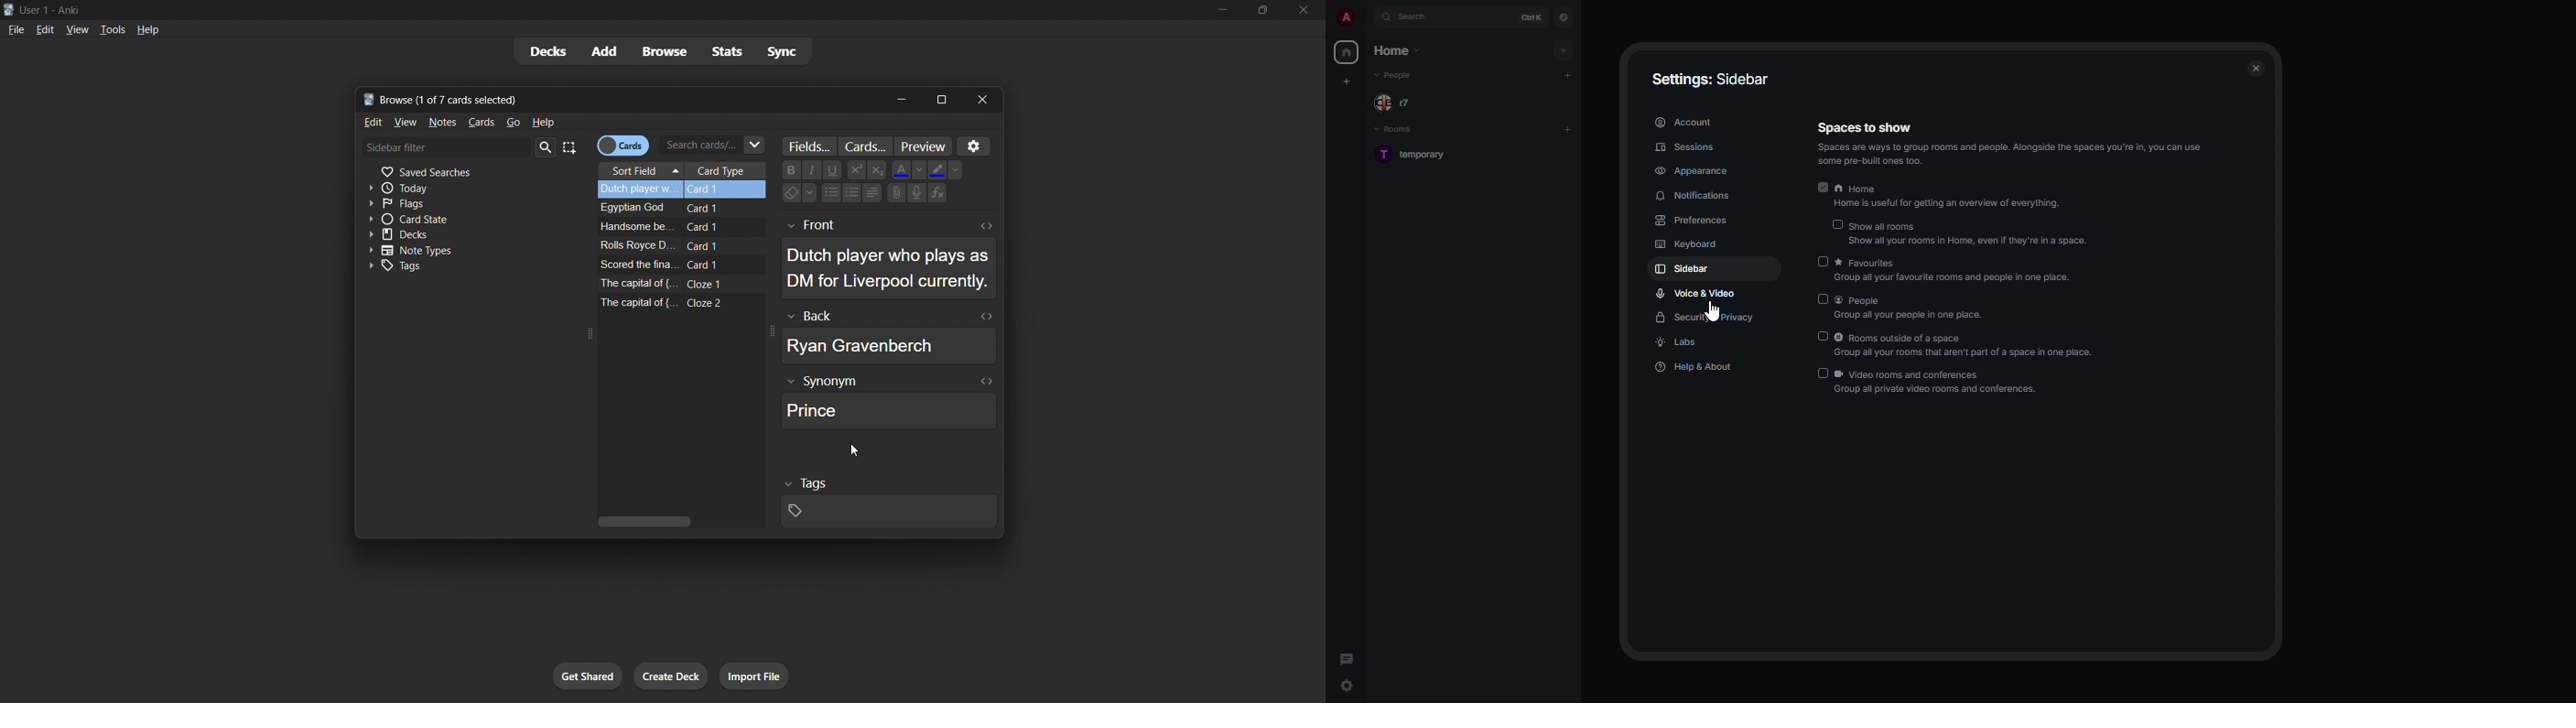 The image size is (2576, 728). What do you see at coordinates (900, 170) in the screenshot?
I see `Font Color` at bounding box center [900, 170].